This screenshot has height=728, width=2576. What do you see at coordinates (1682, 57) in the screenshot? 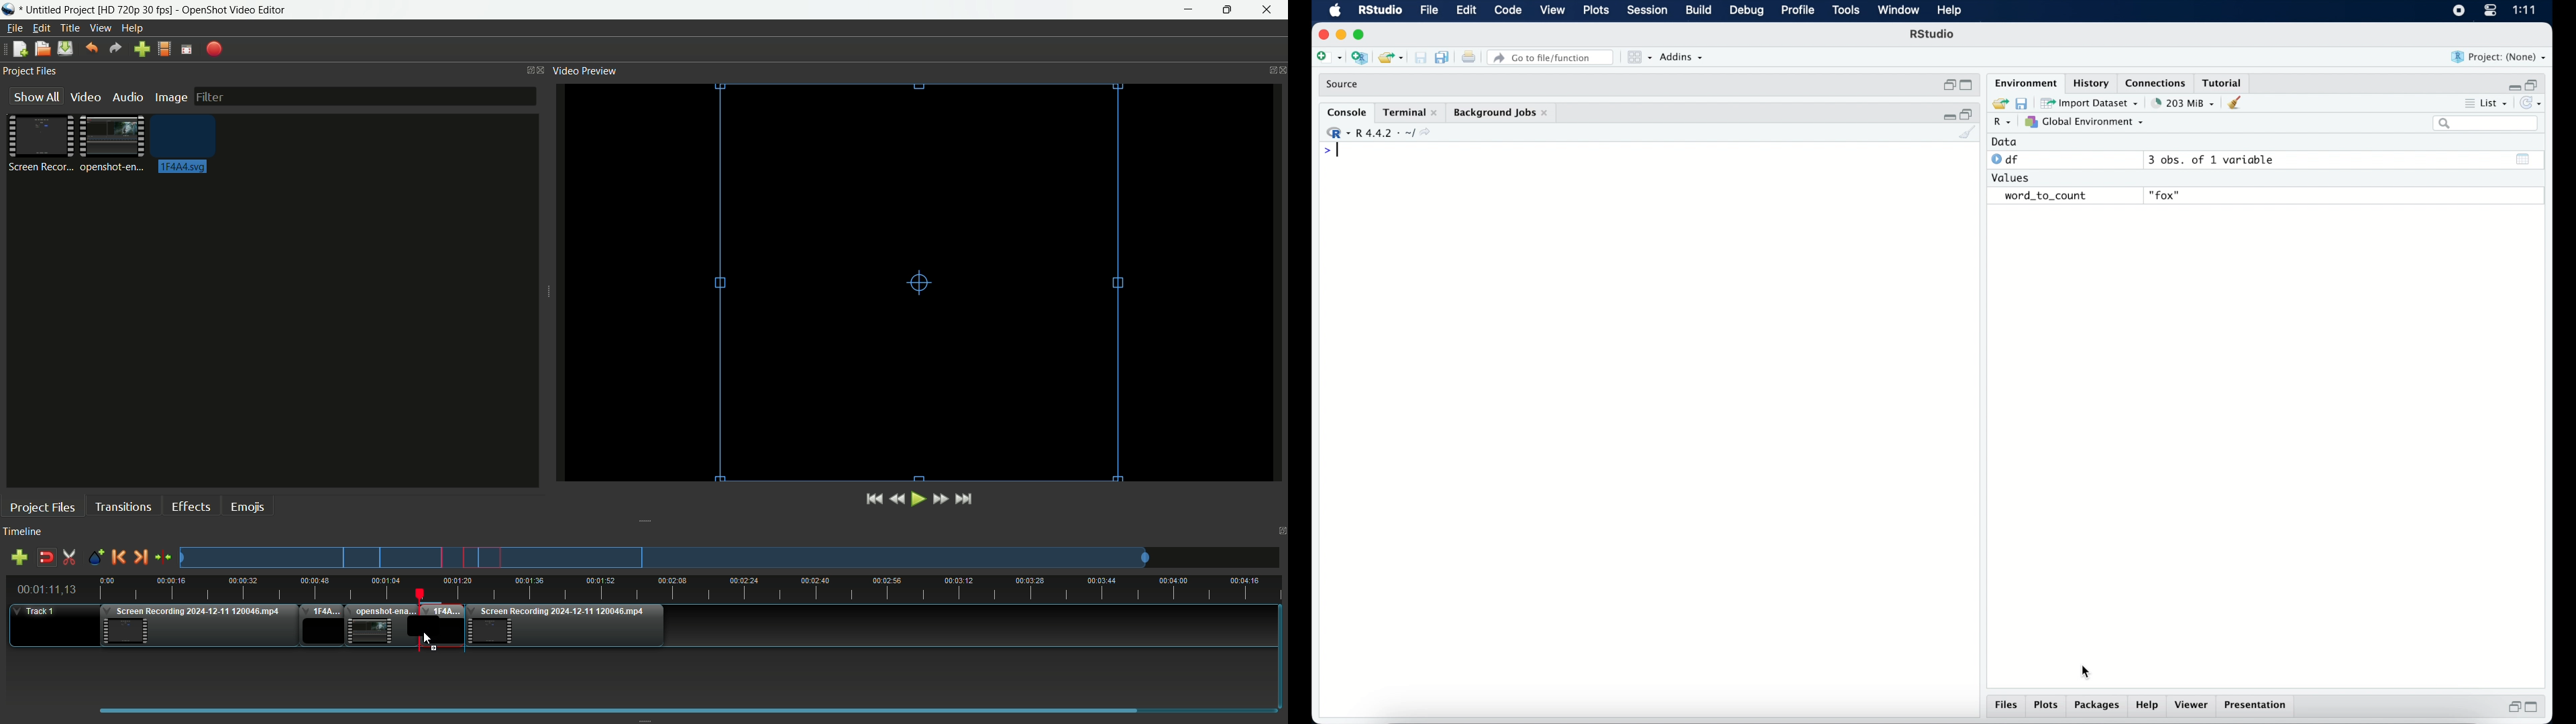
I see `addins` at bounding box center [1682, 57].